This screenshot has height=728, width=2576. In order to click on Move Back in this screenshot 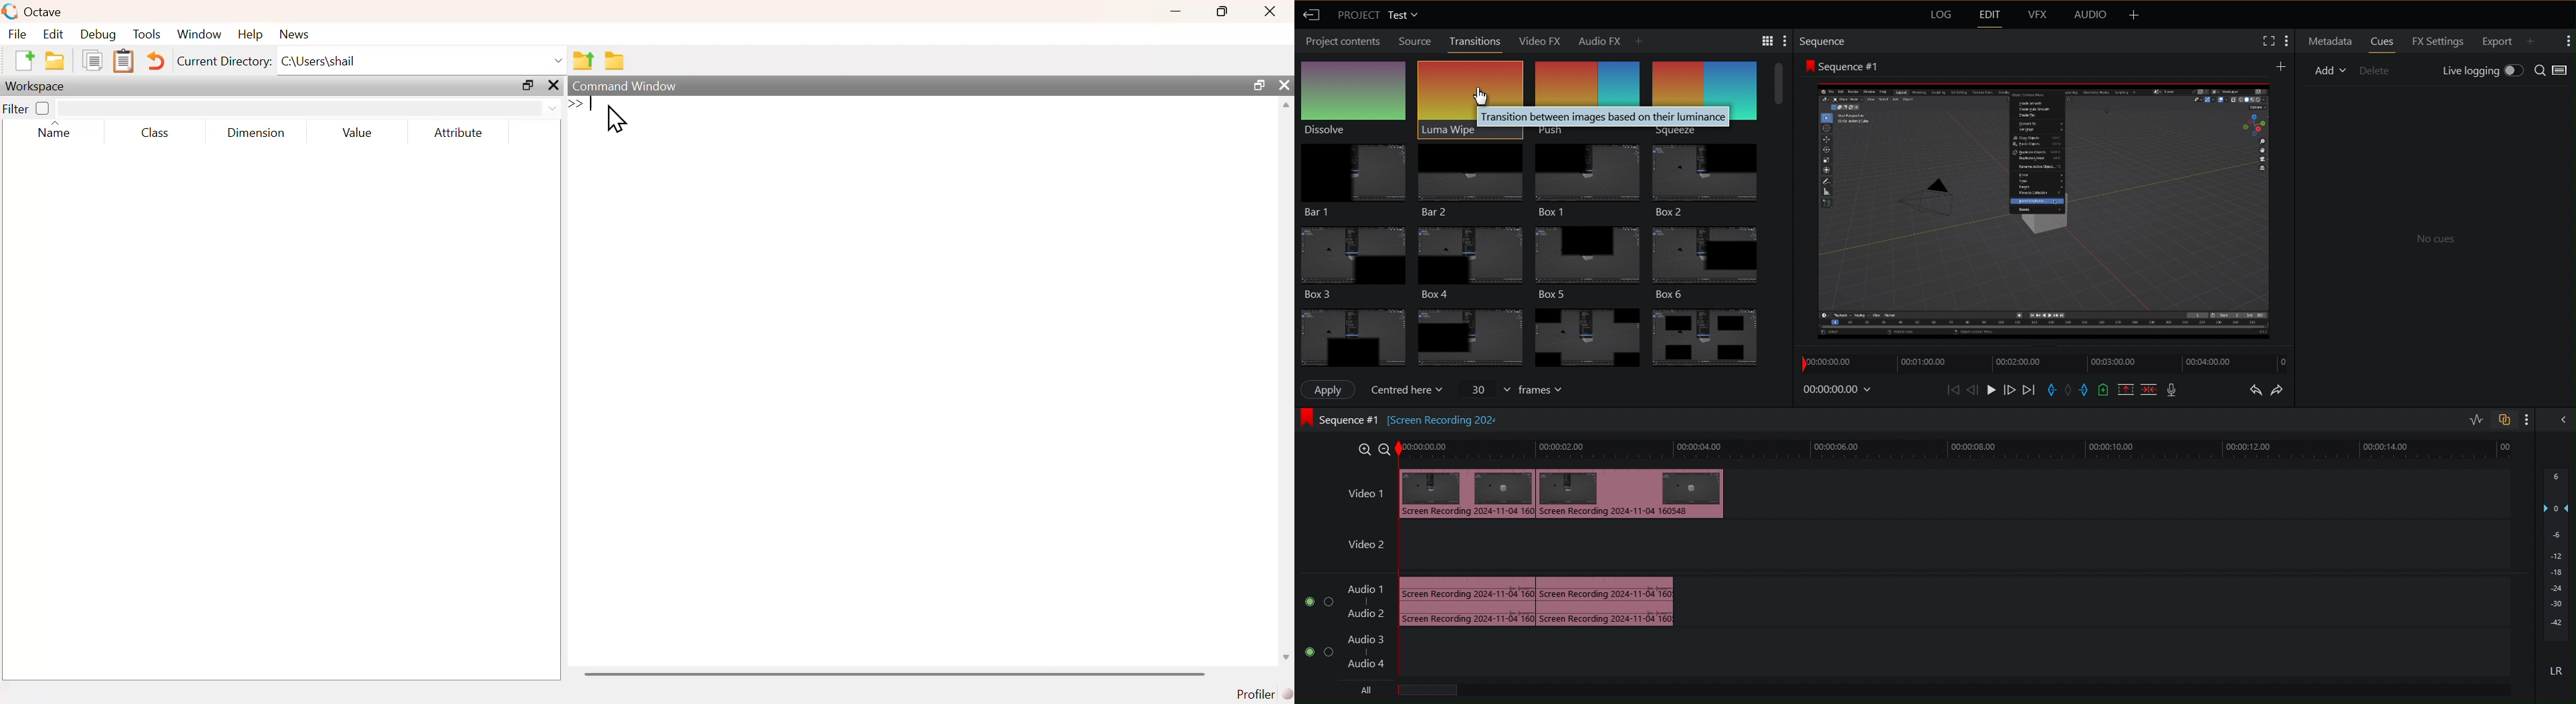, I will do `click(1973, 390)`.